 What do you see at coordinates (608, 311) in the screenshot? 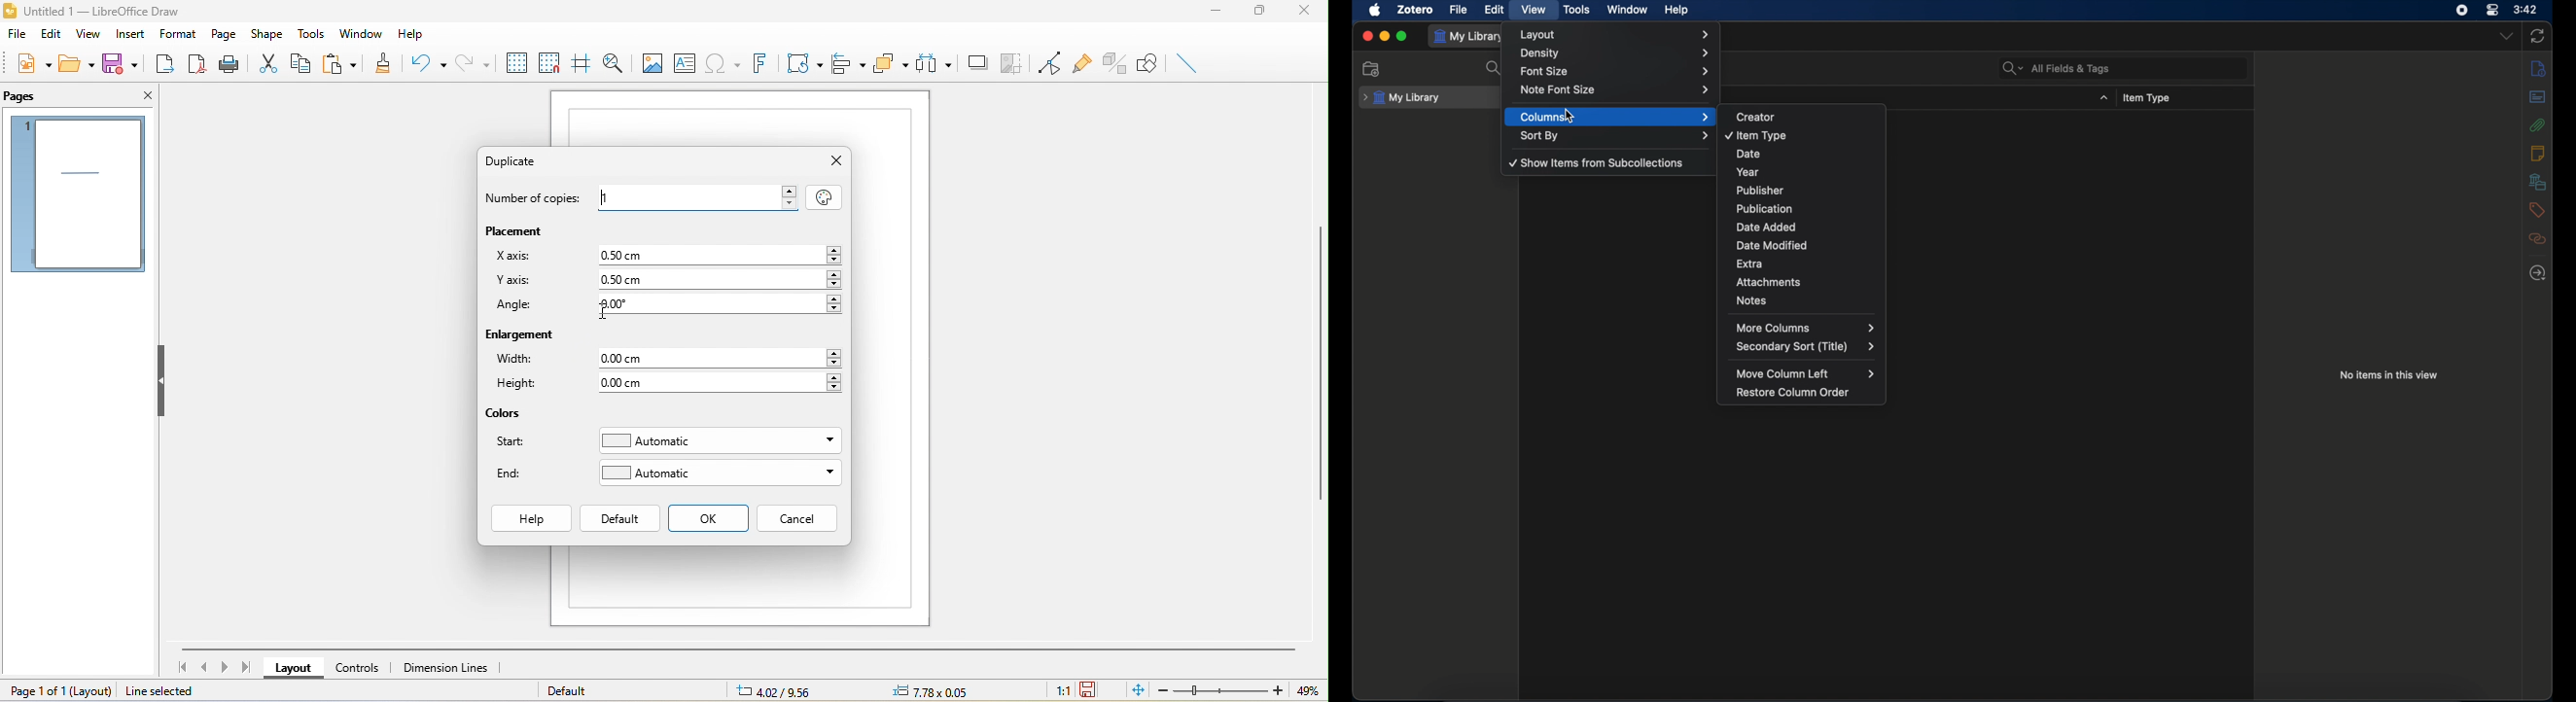
I see `cursor movement` at bounding box center [608, 311].